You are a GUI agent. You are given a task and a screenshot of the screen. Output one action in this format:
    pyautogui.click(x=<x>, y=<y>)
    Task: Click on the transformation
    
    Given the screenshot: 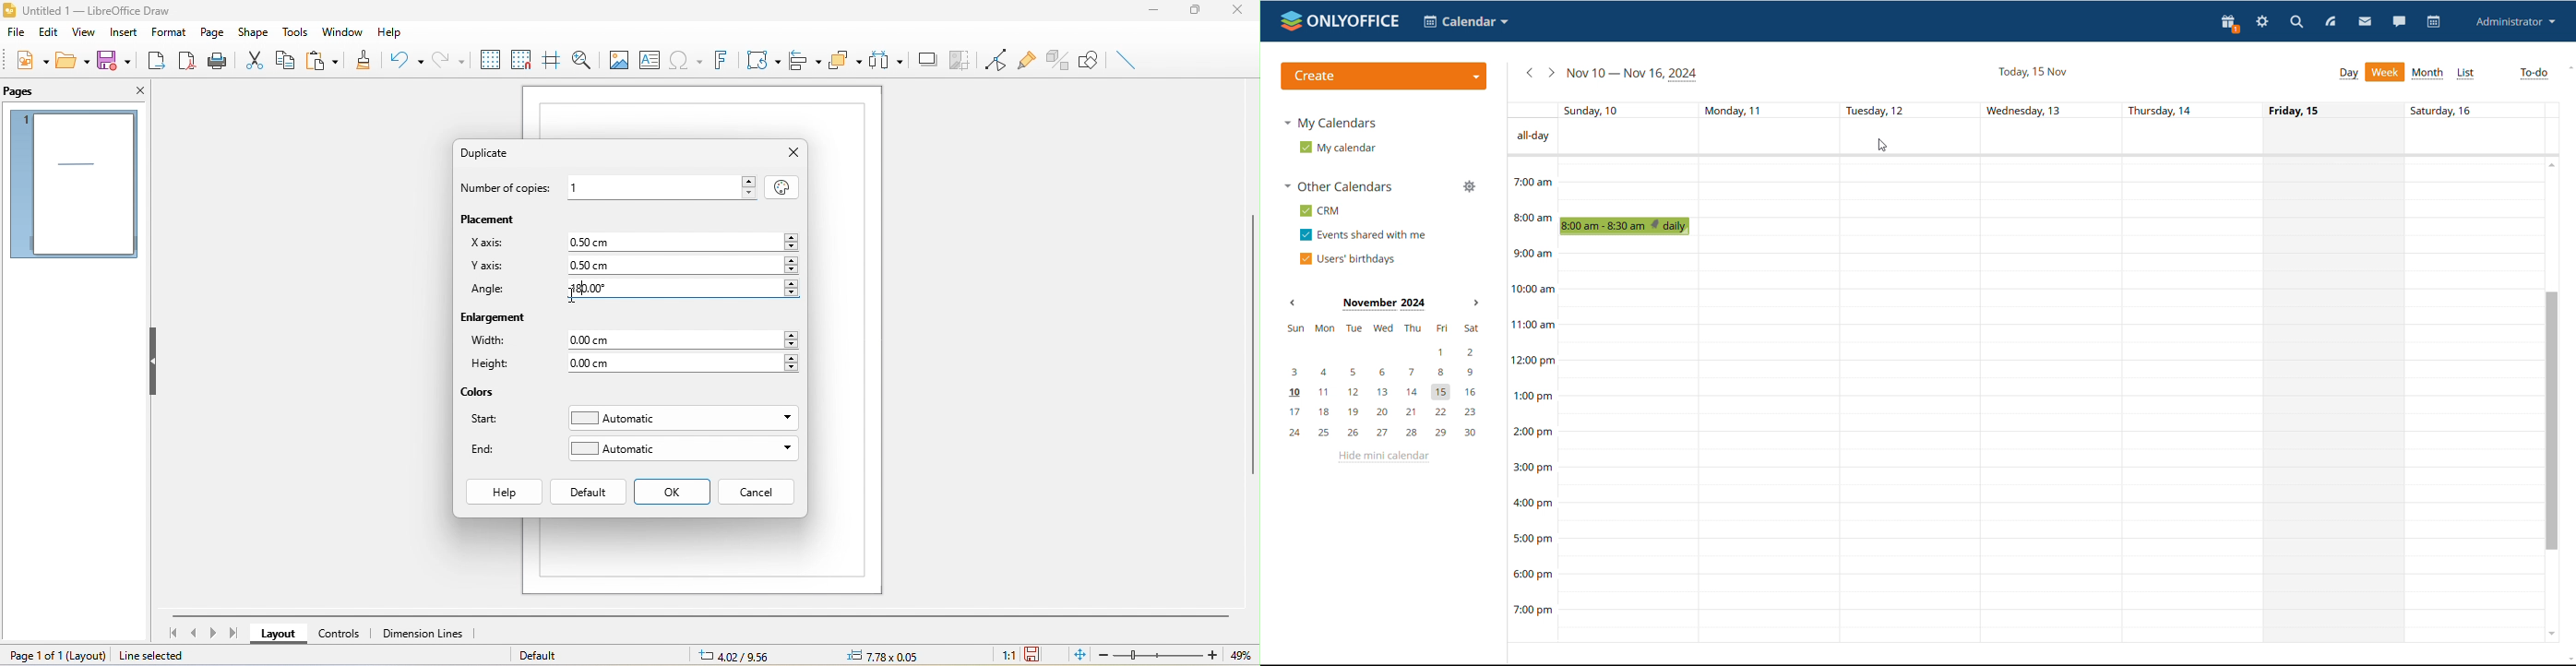 What is the action you would take?
    pyautogui.click(x=761, y=61)
    